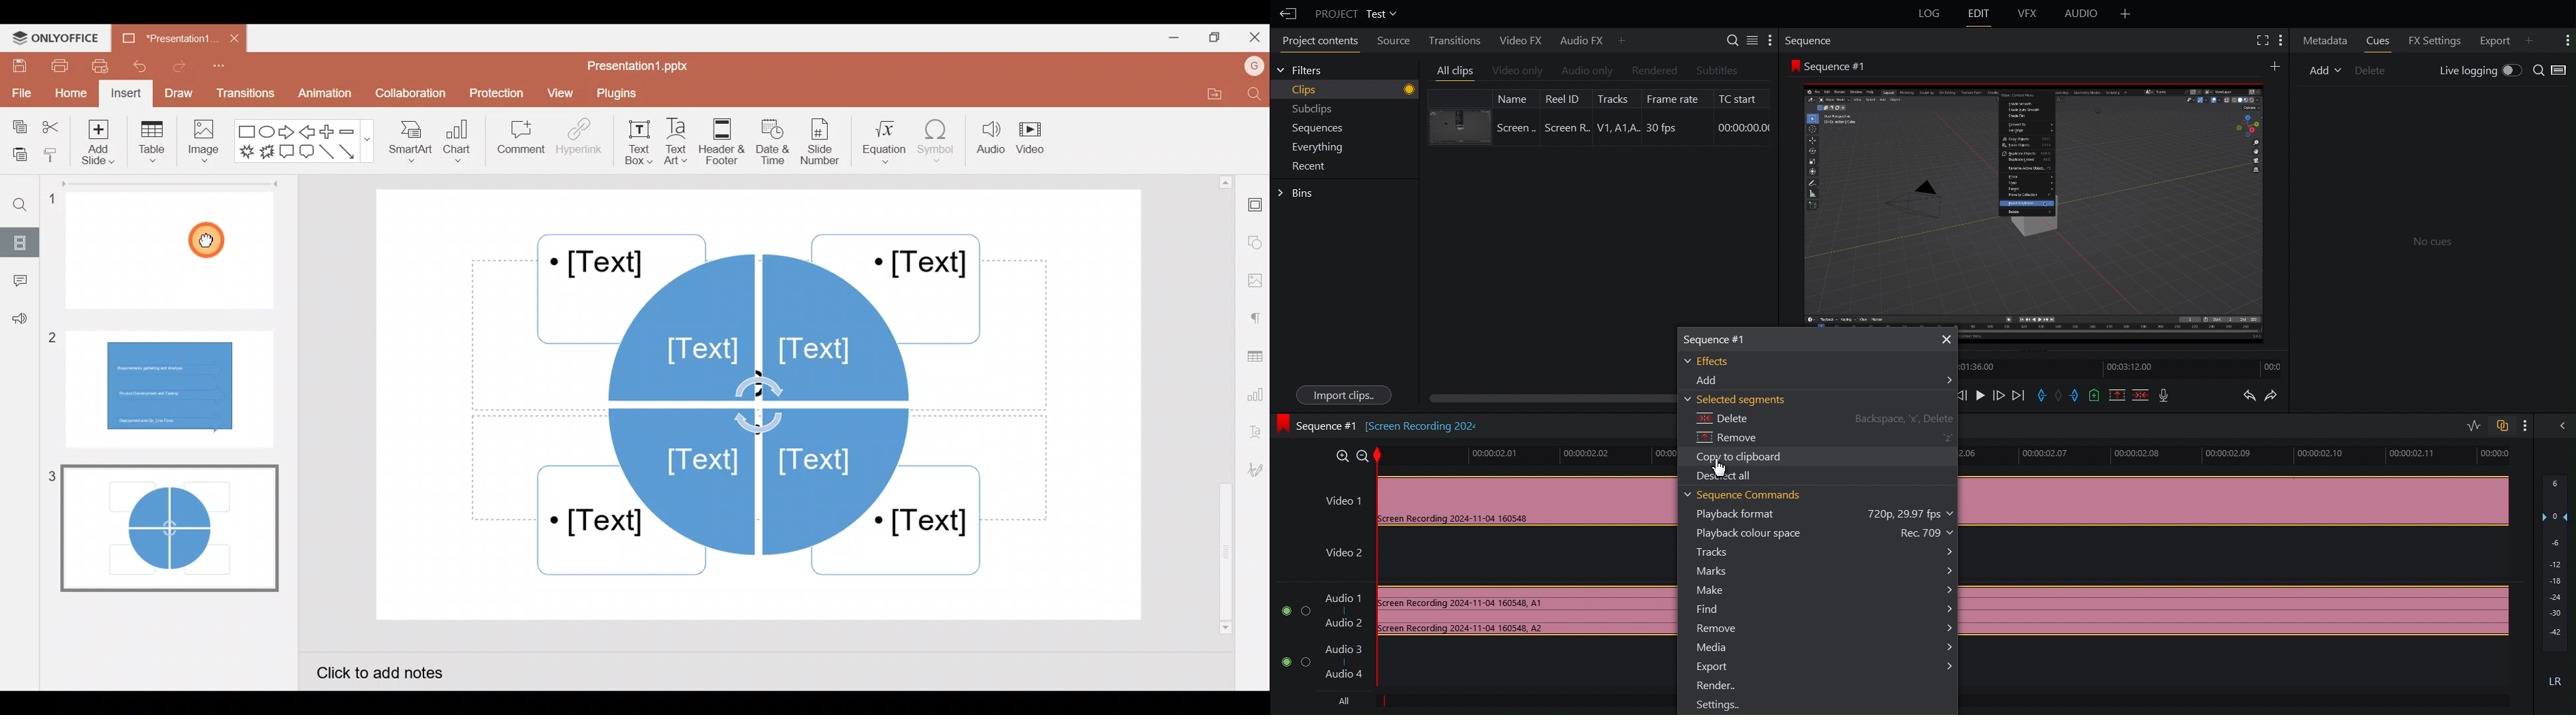 The height and width of the screenshot is (728, 2576). Describe the element at coordinates (1304, 72) in the screenshot. I see `Filters` at that location.